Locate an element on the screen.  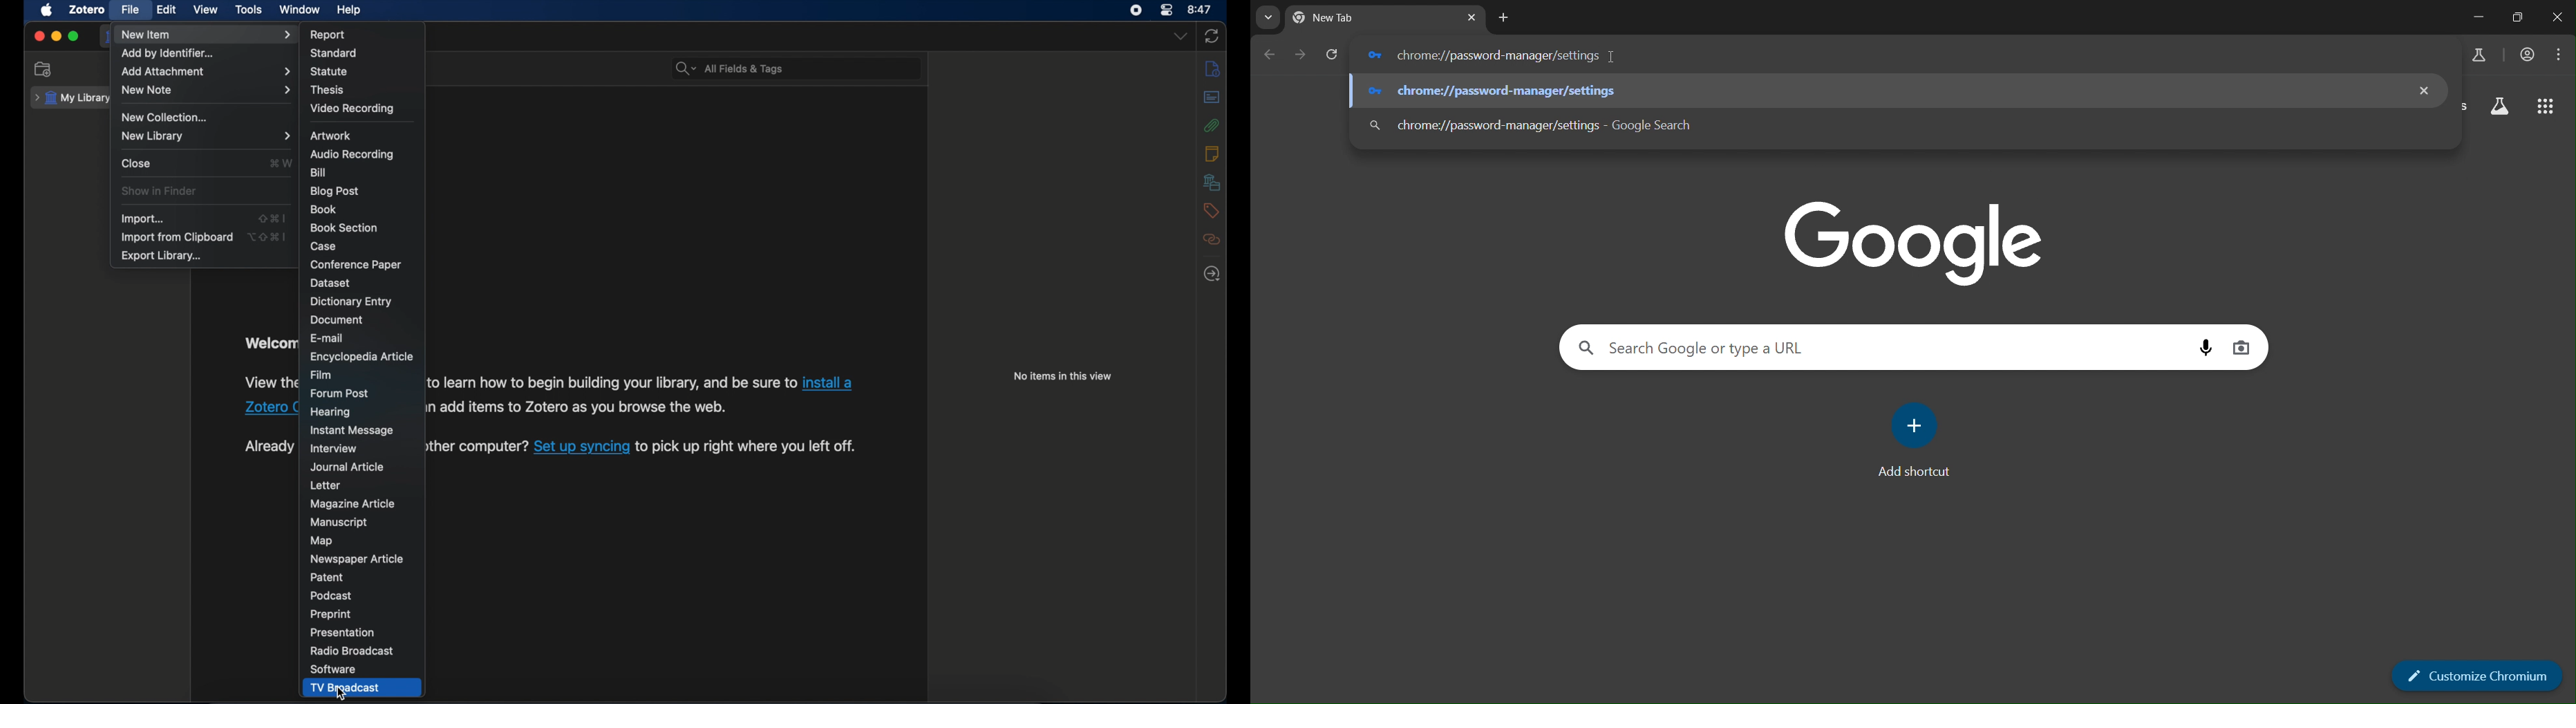
software information is located at coordinates (751, 448).